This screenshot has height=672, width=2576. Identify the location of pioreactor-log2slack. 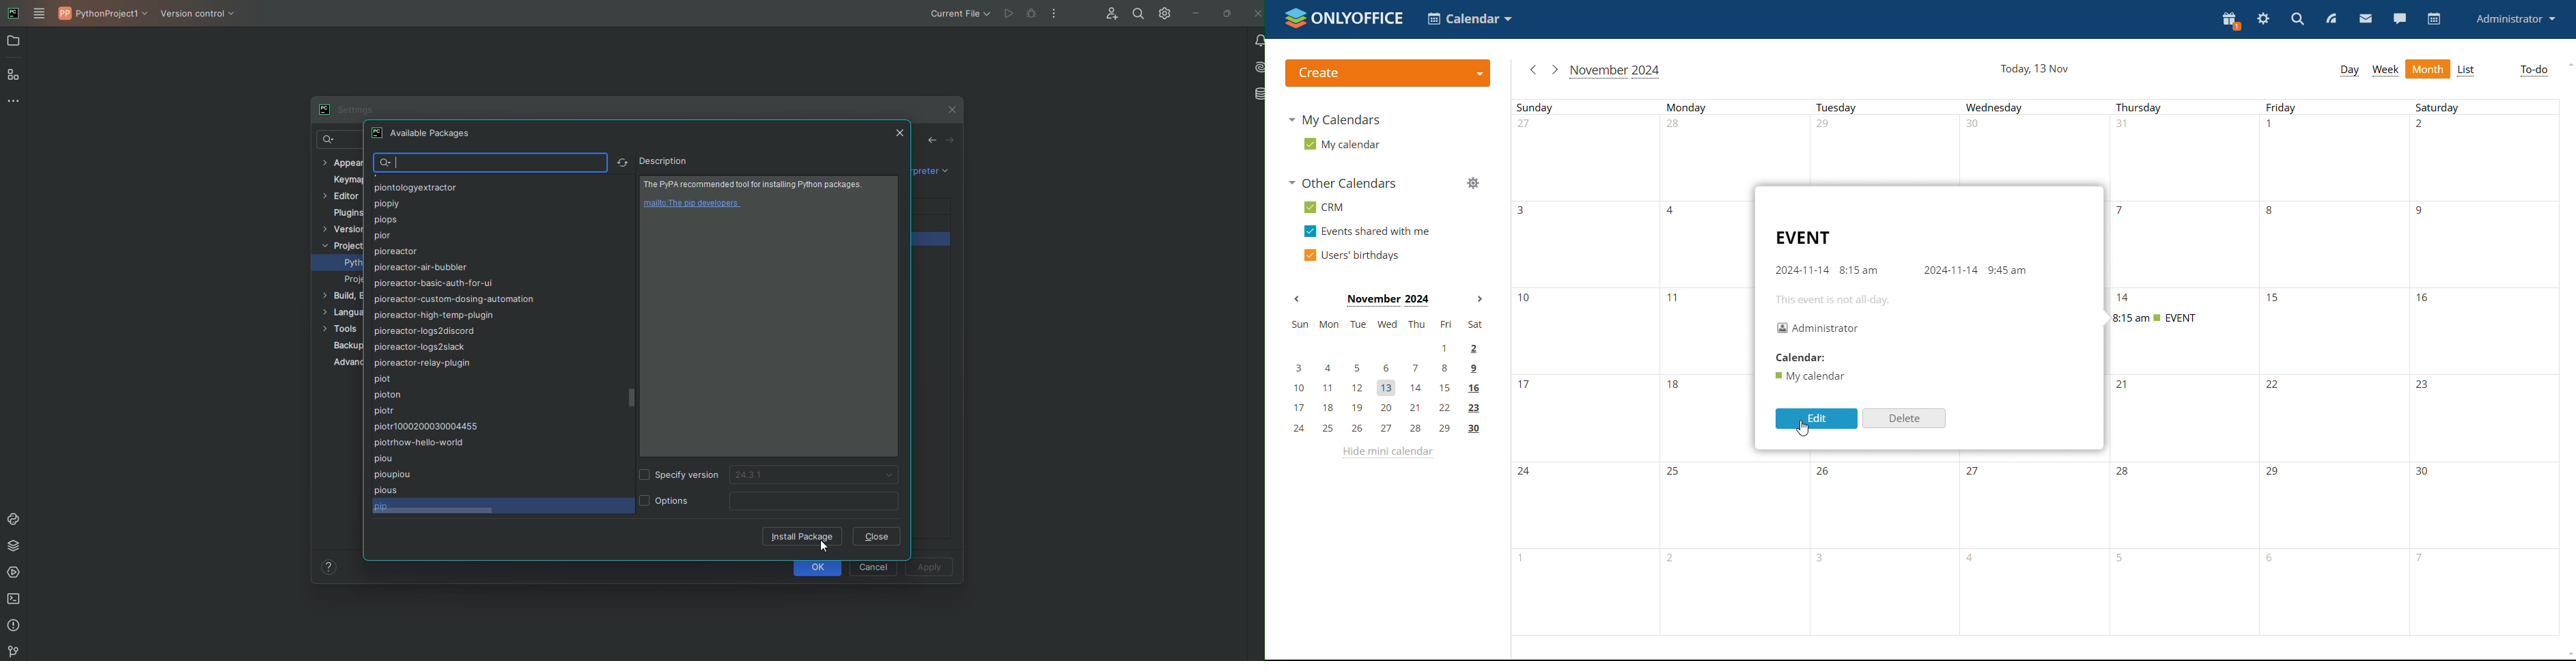
(423, 347).